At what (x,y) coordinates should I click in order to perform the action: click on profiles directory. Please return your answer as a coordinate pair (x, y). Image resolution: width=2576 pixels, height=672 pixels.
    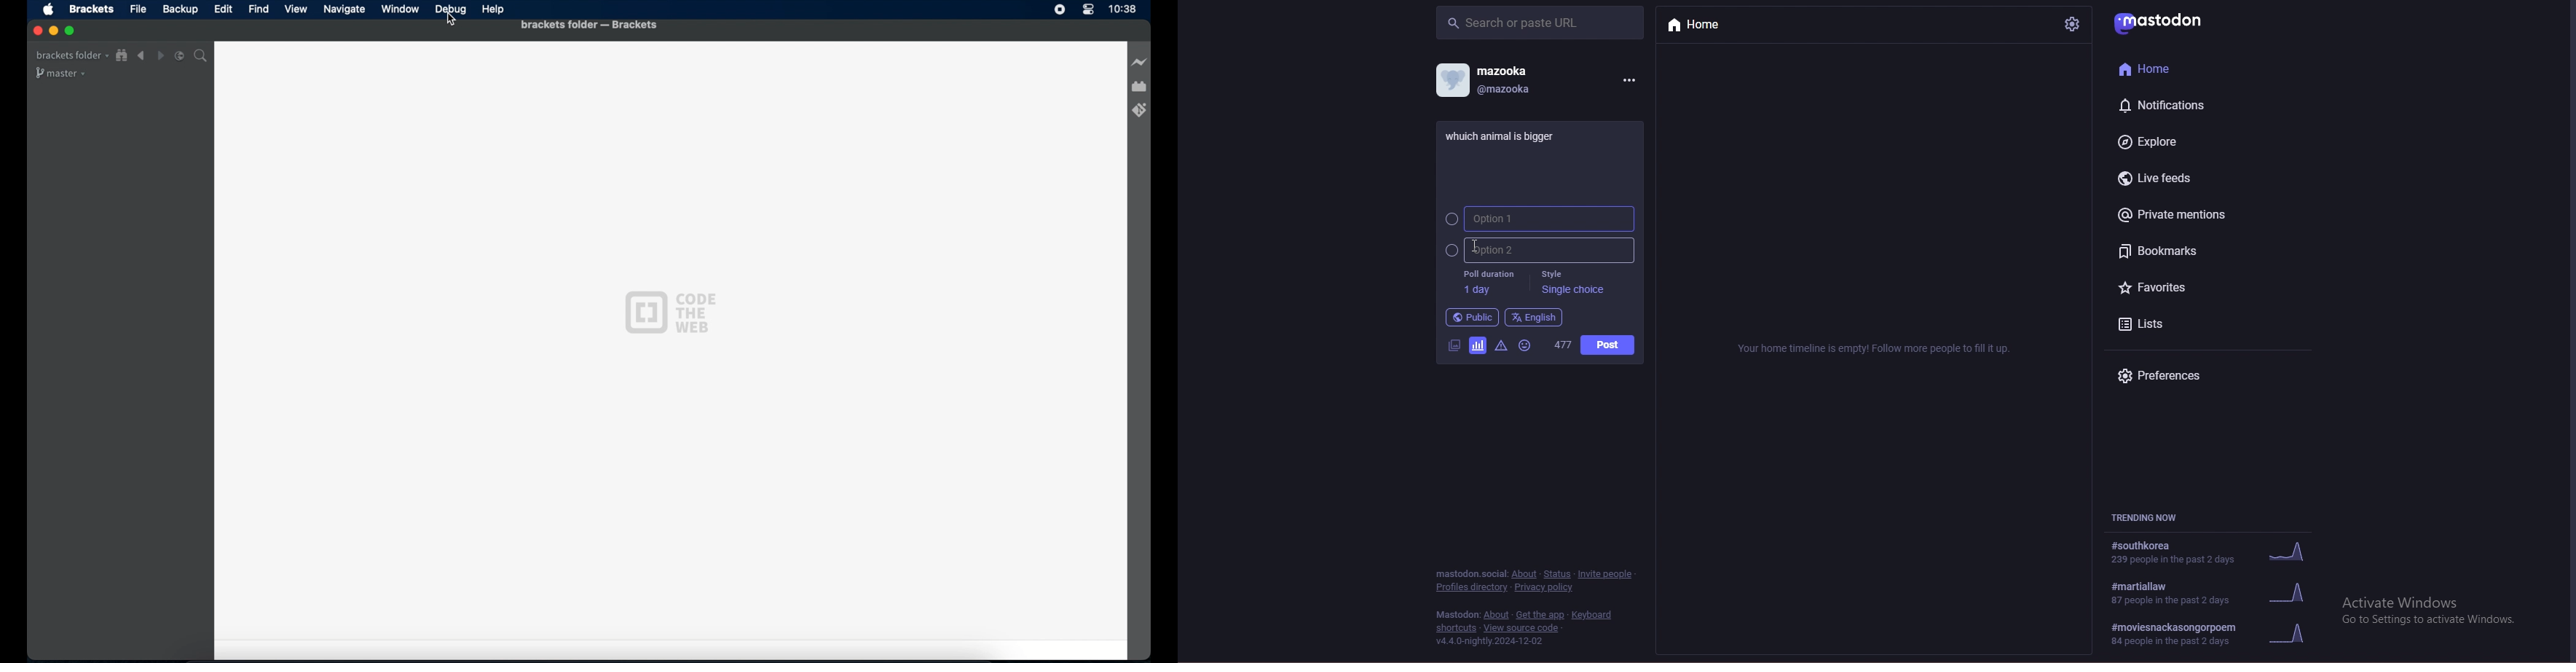
    Looking at the image, I should click on (1471, 588).